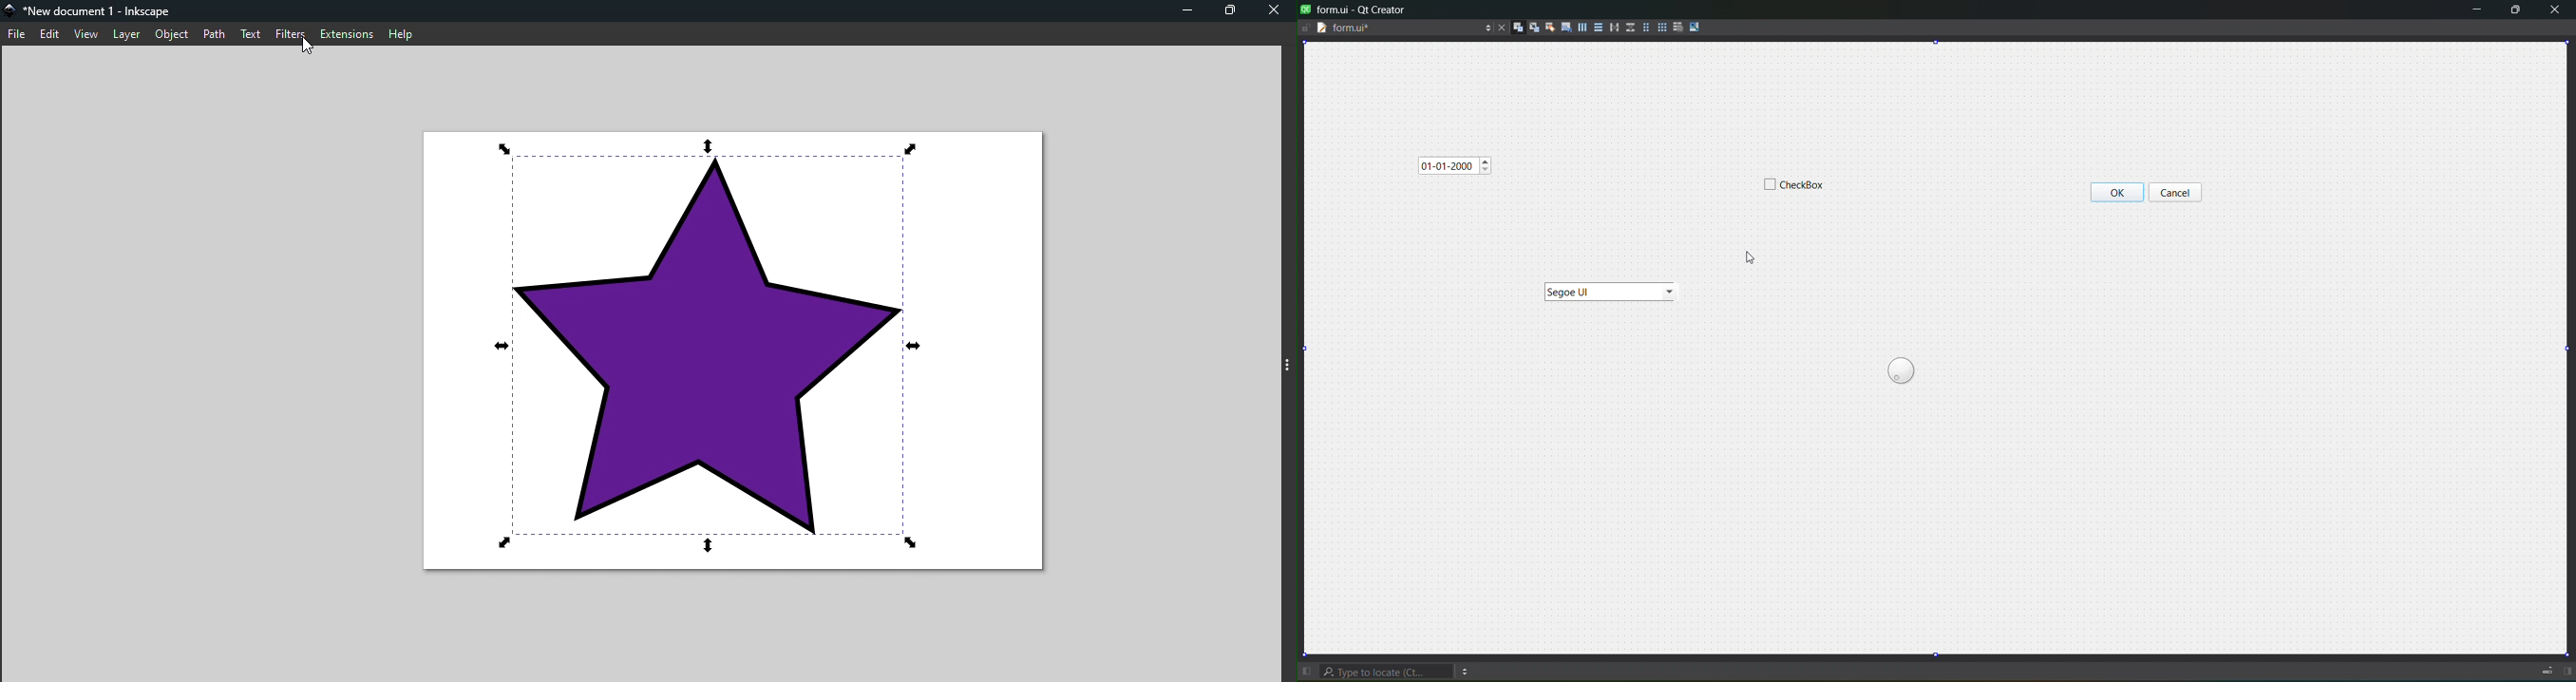  Describe the element at coordinates (1611, 290) in the screenshot. I see `Widget` at that location.